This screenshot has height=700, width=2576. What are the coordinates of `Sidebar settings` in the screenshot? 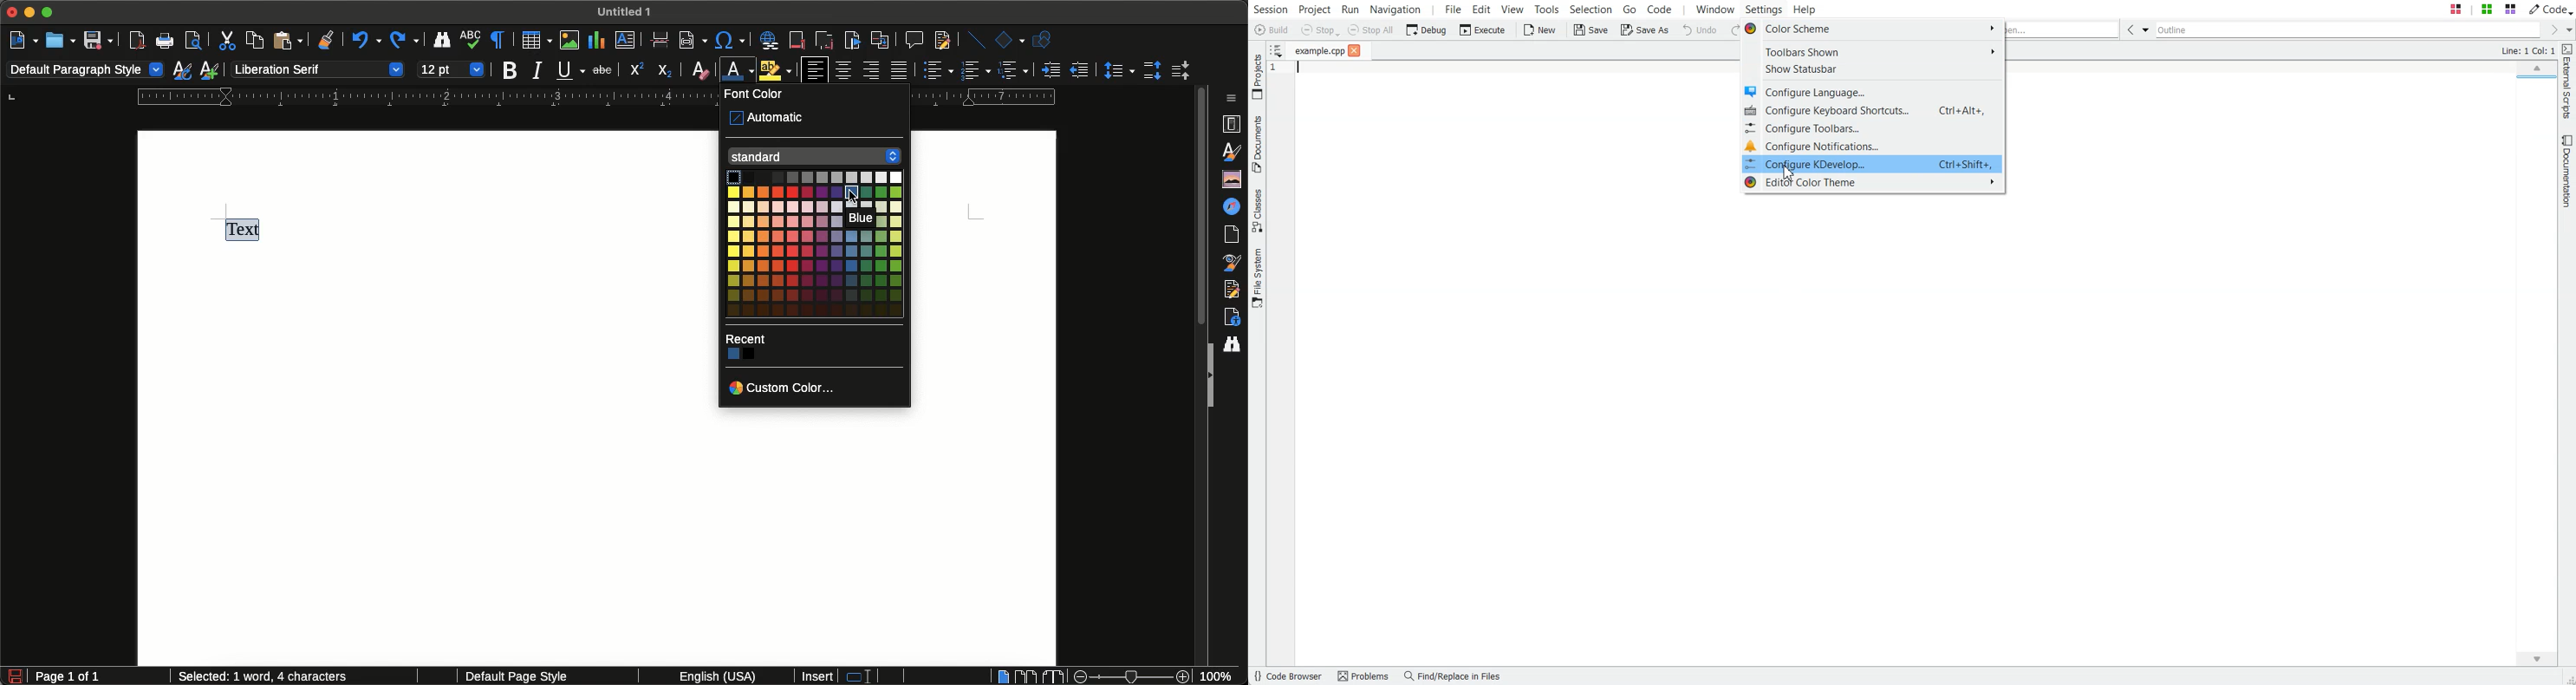 It's located at (1235, 97).